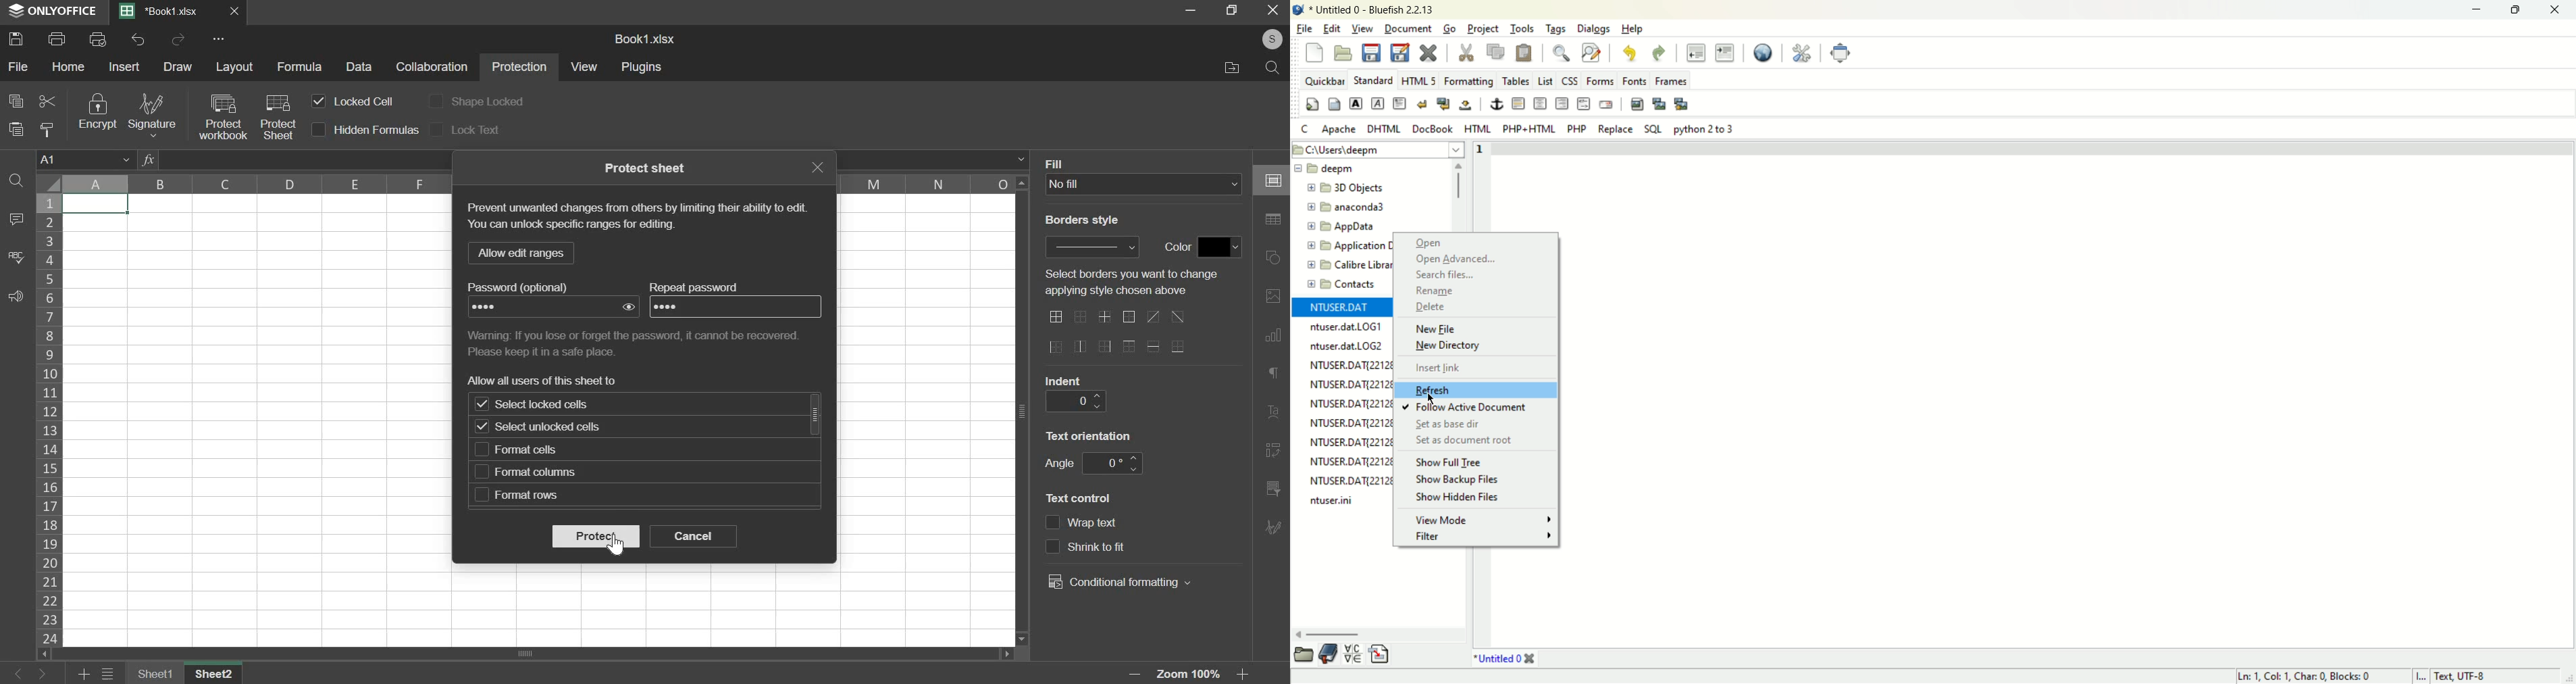  What do you see at coordinates (1347, 327) in the screenshot?
I see `ntuser.dat.LOG1` at bounding box center [1347, 327].